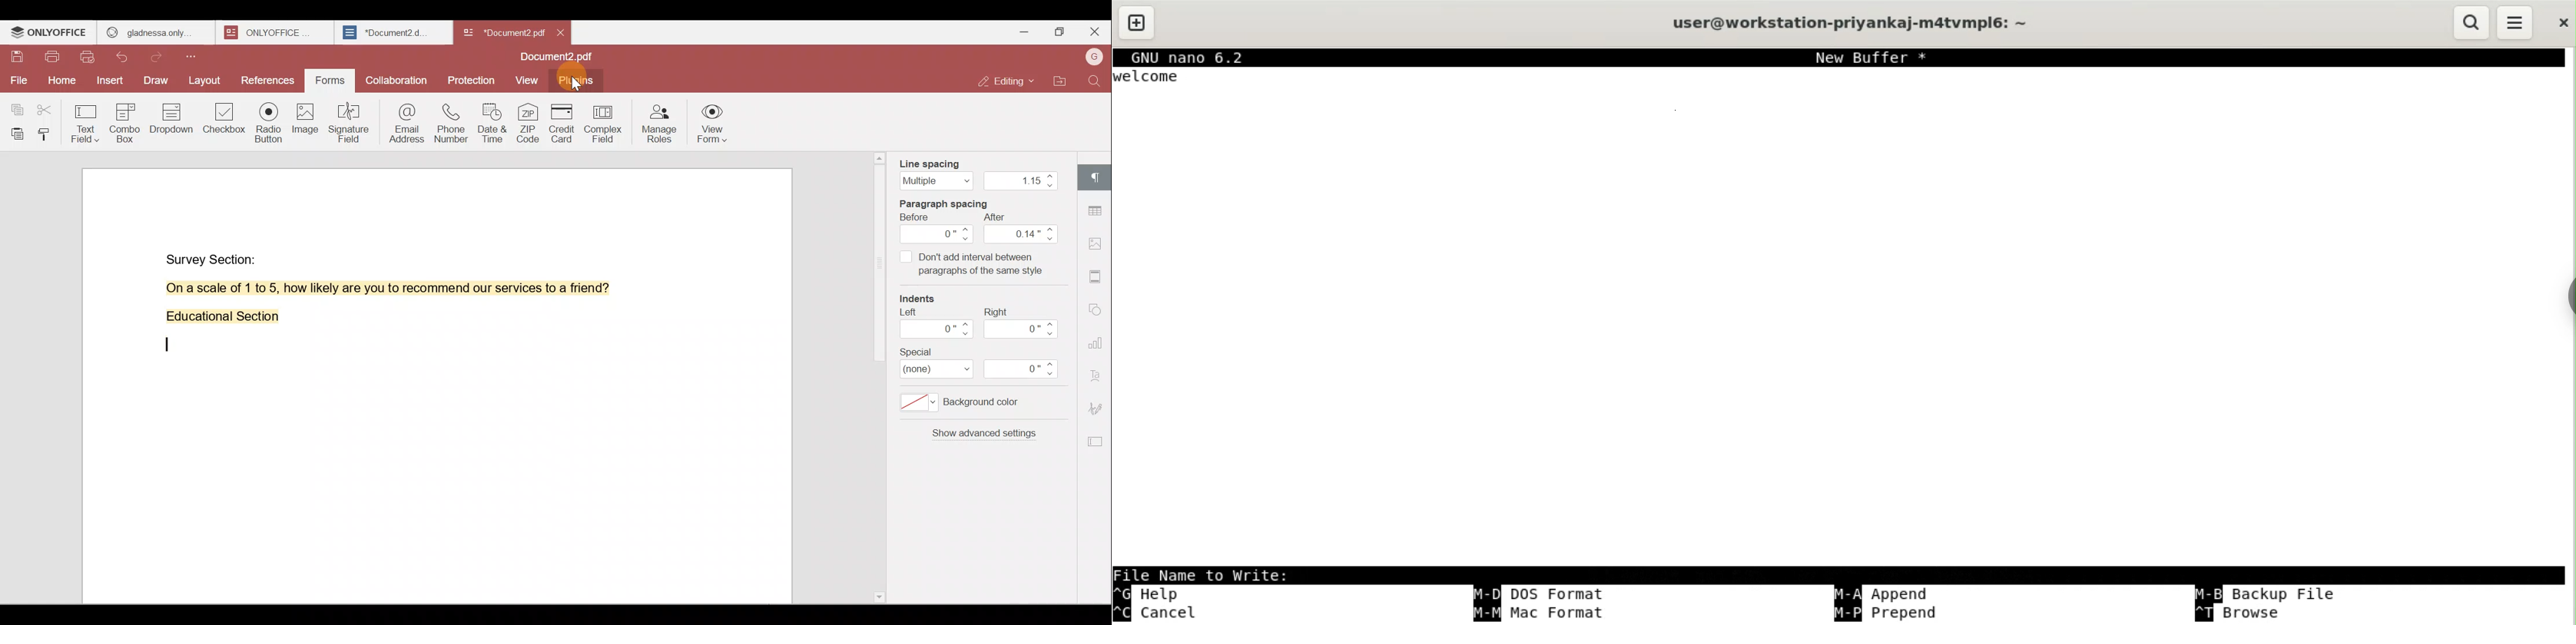 This screenshot has height=644, width=2576. Describe the element at coordinates (1098, 275) in the screenshot. I see `Header & footer settings` at that location.